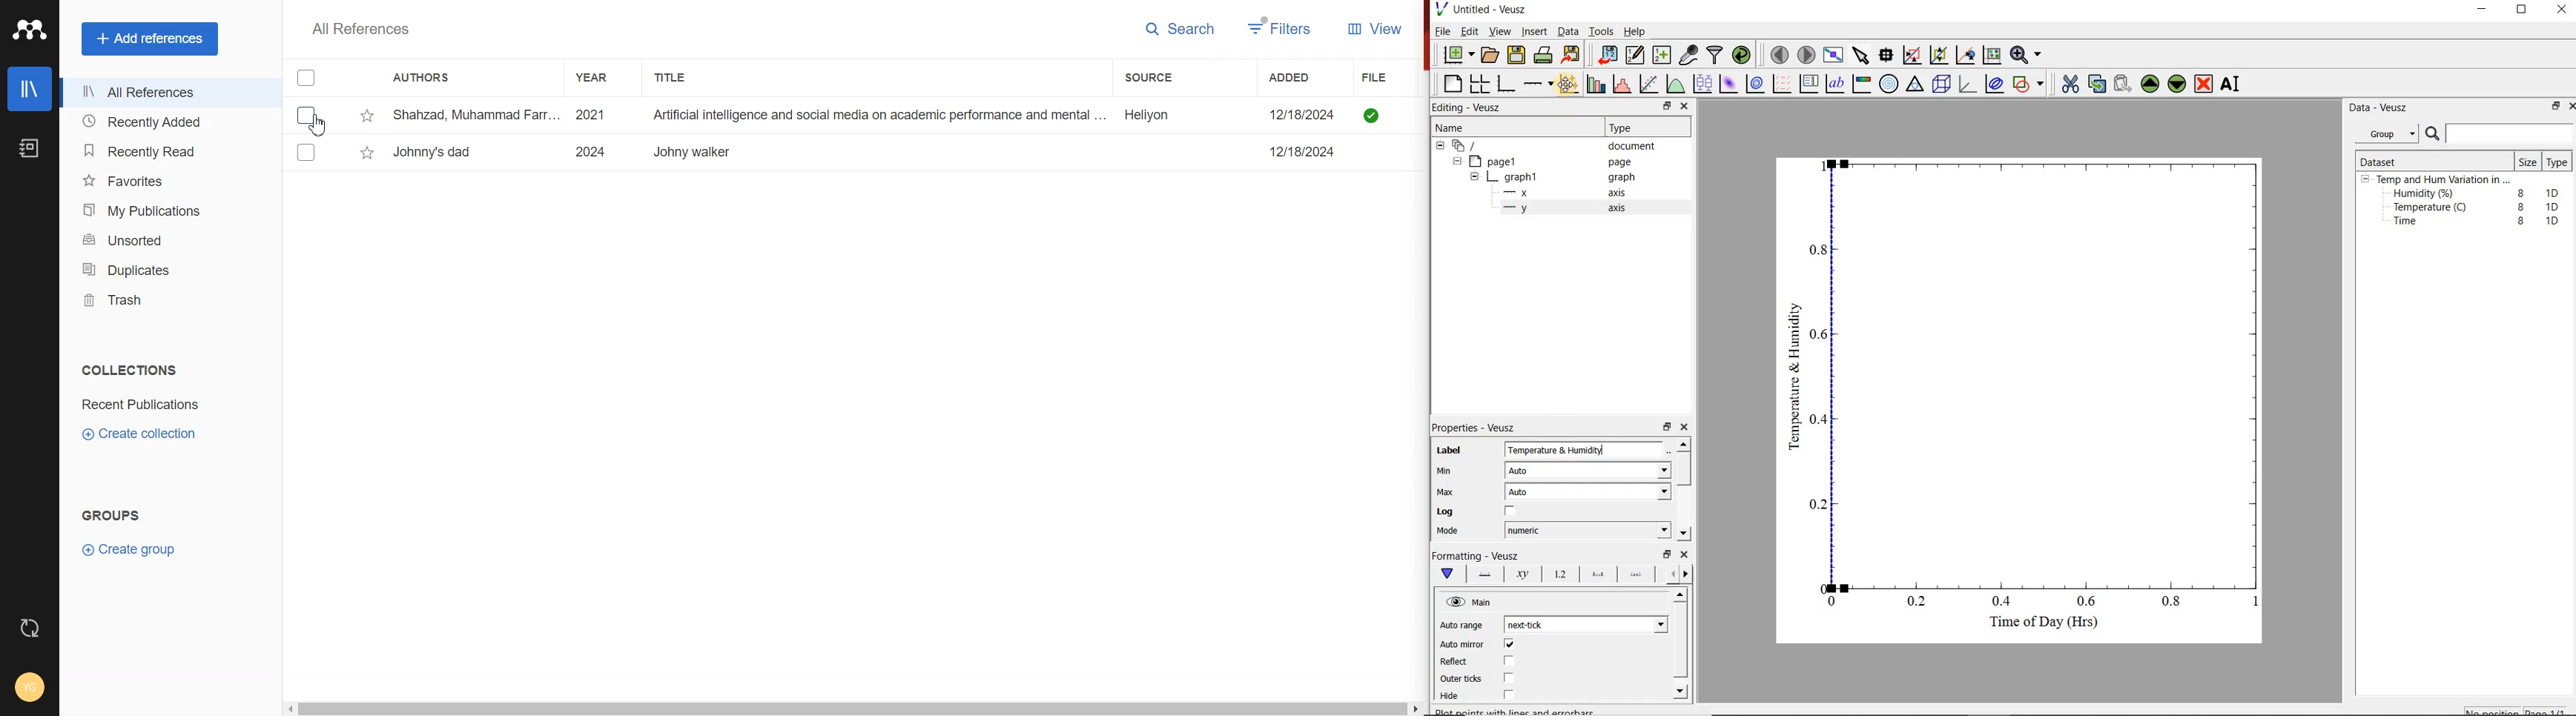 The width and height of the screenshot is (2576, 728). Describe the element at coordinates (30, 628) in the screenshot. I see `Auto Sync` at that location.